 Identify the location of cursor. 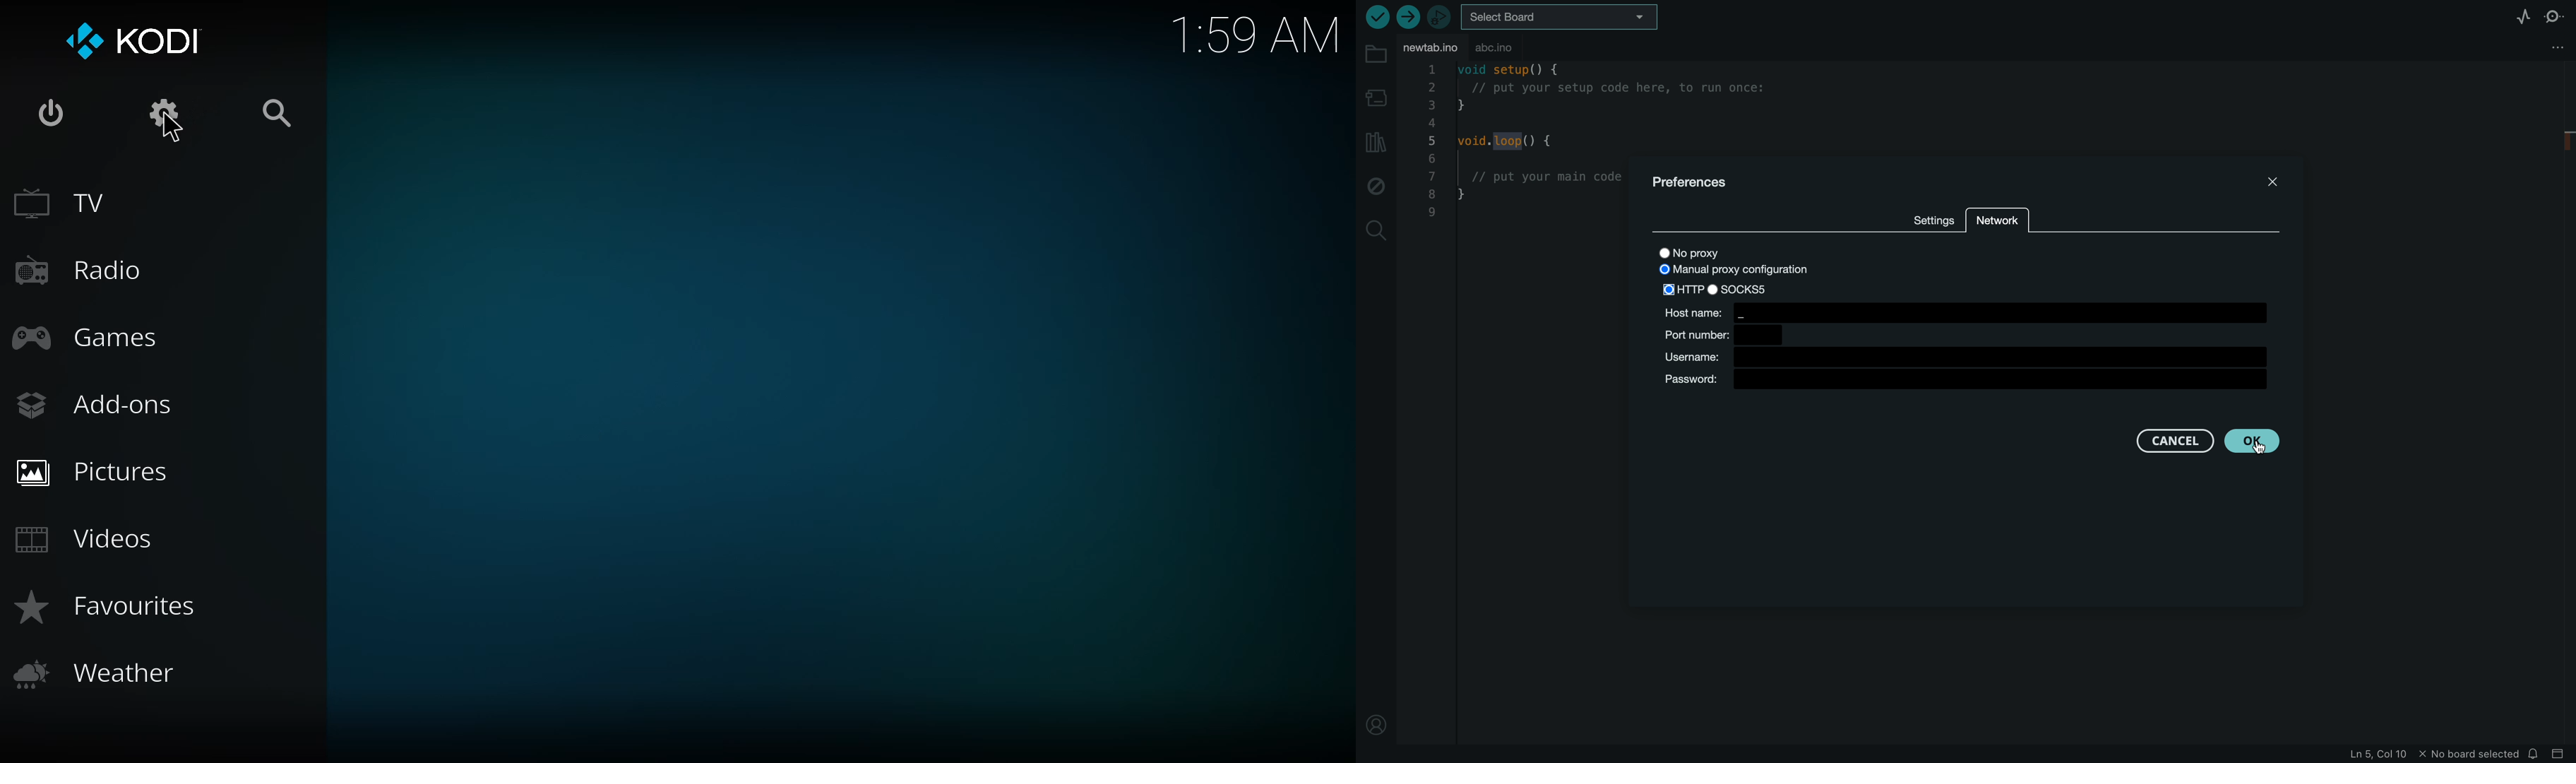
(172, 129).